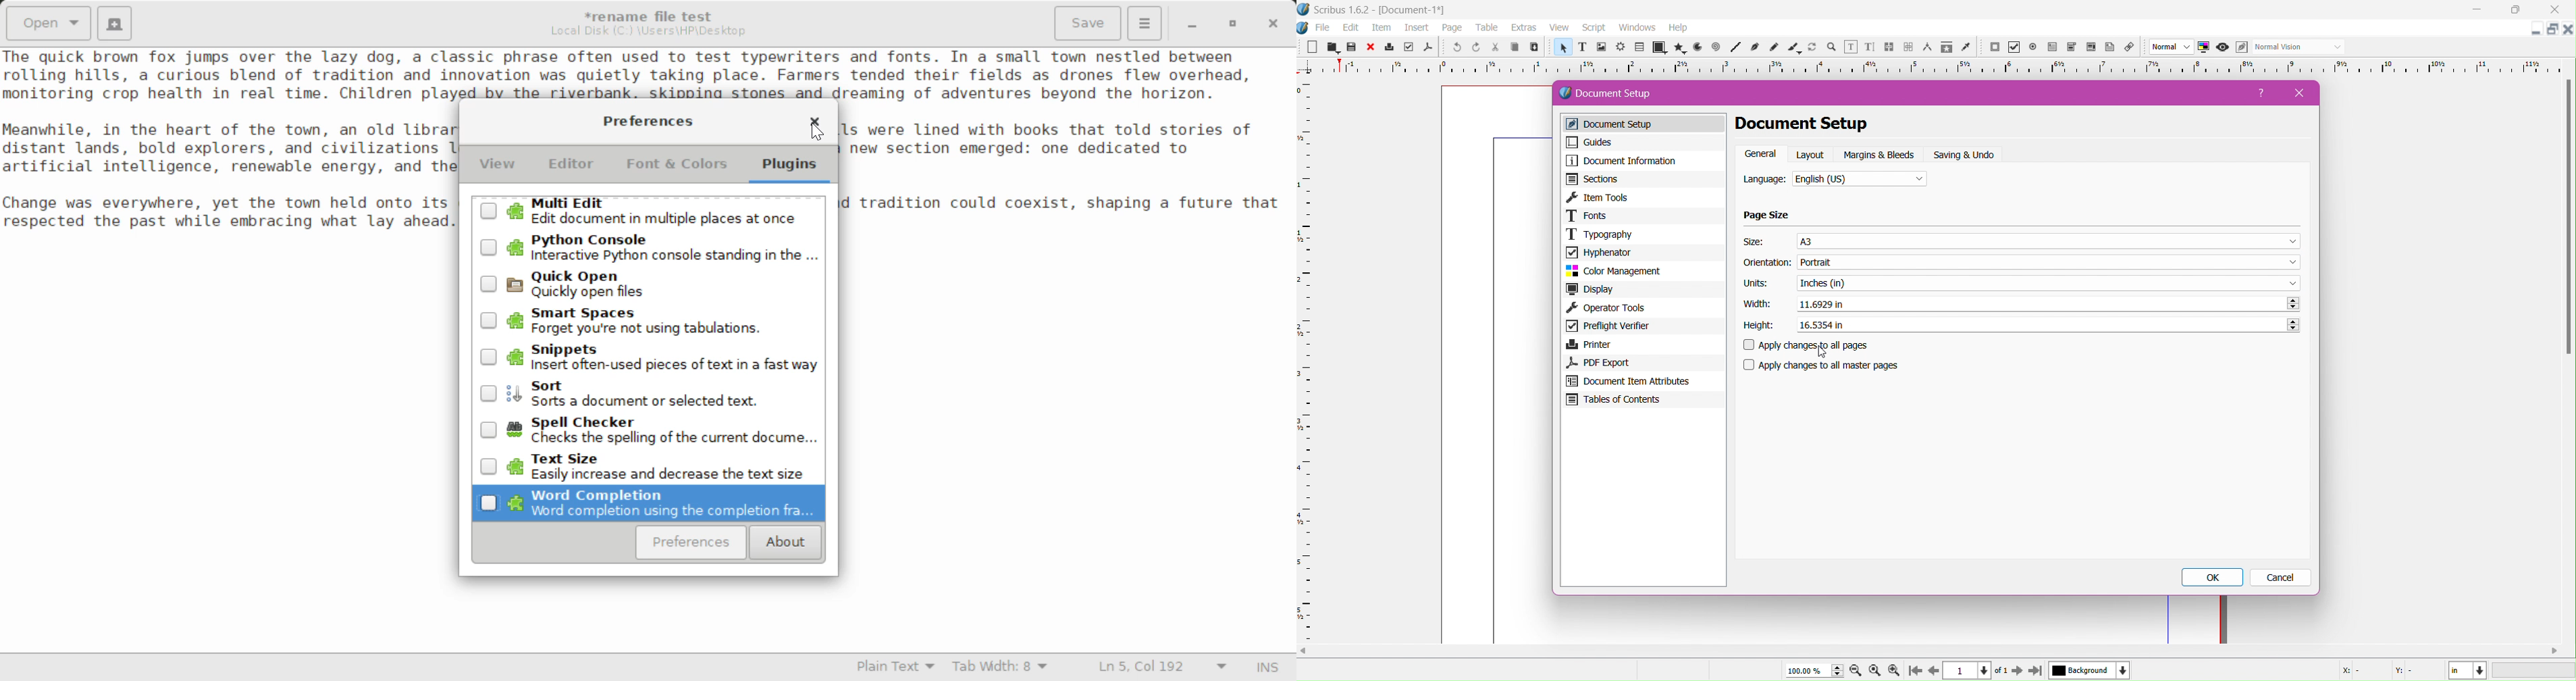  Describe the element at coordinates (1383, 29) in the screenshot. I see `item menu` at that location.